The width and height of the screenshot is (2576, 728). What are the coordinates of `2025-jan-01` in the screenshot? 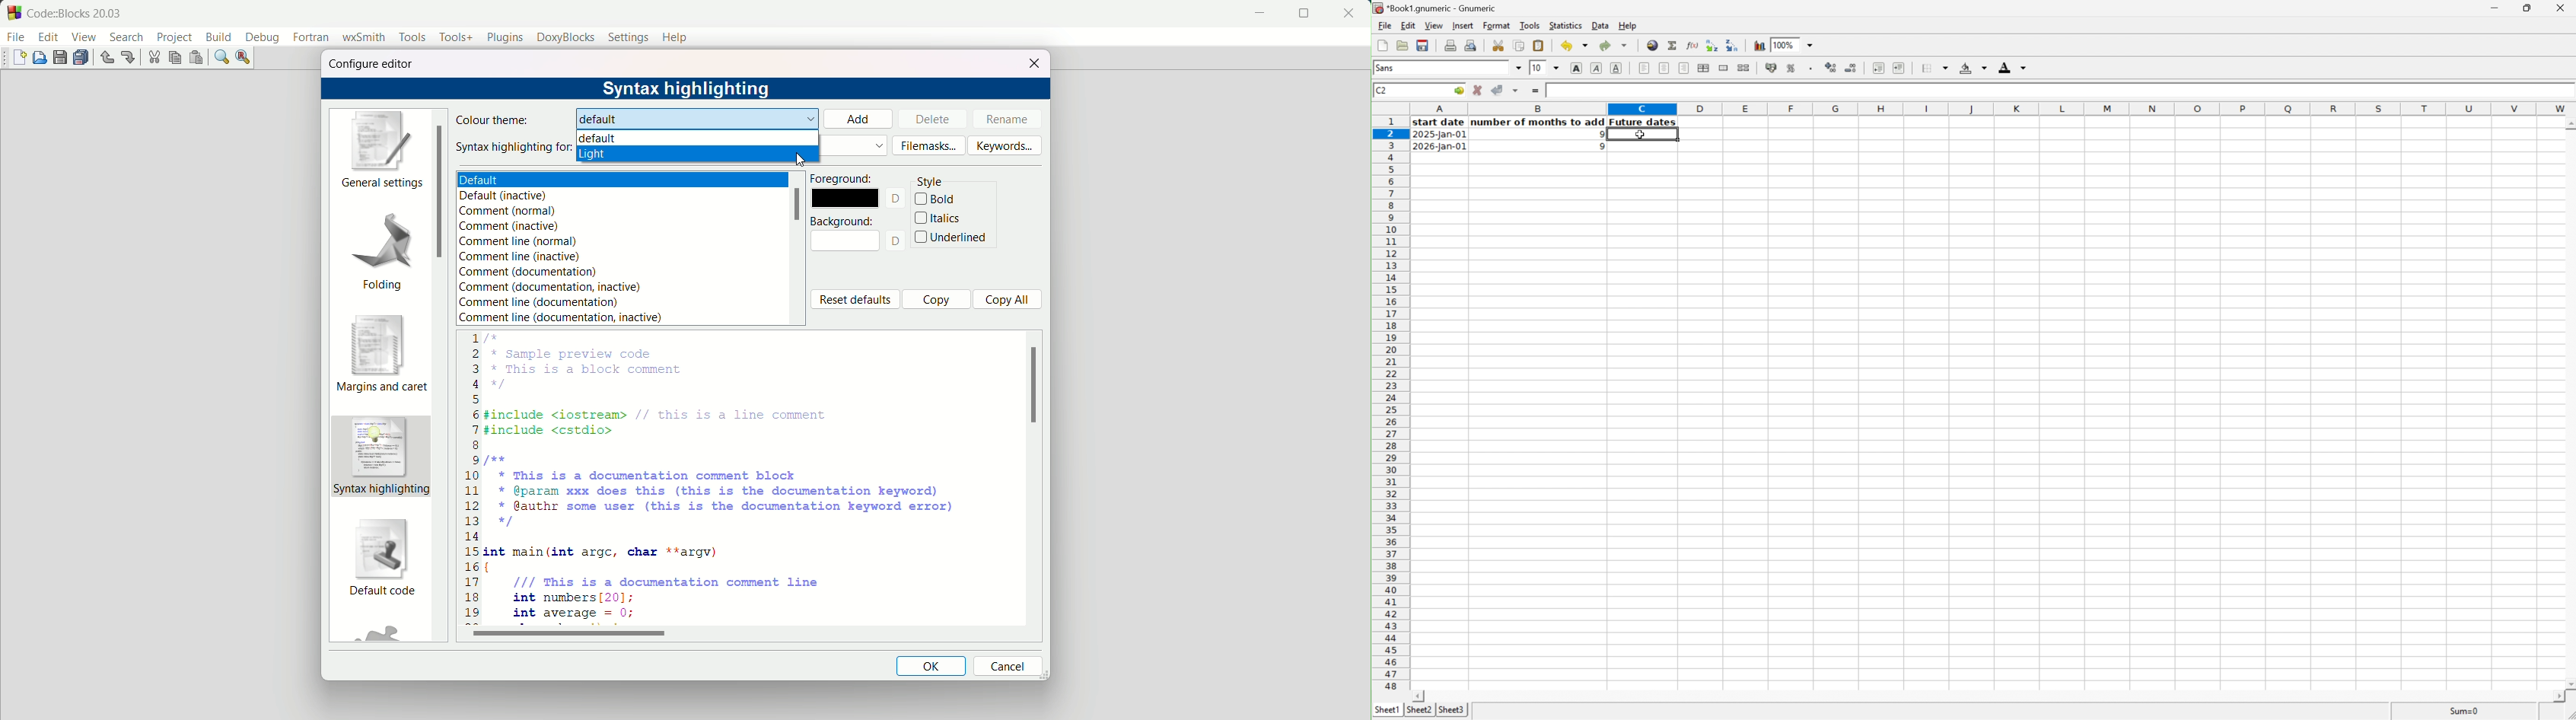 It's located at (1441, 136).